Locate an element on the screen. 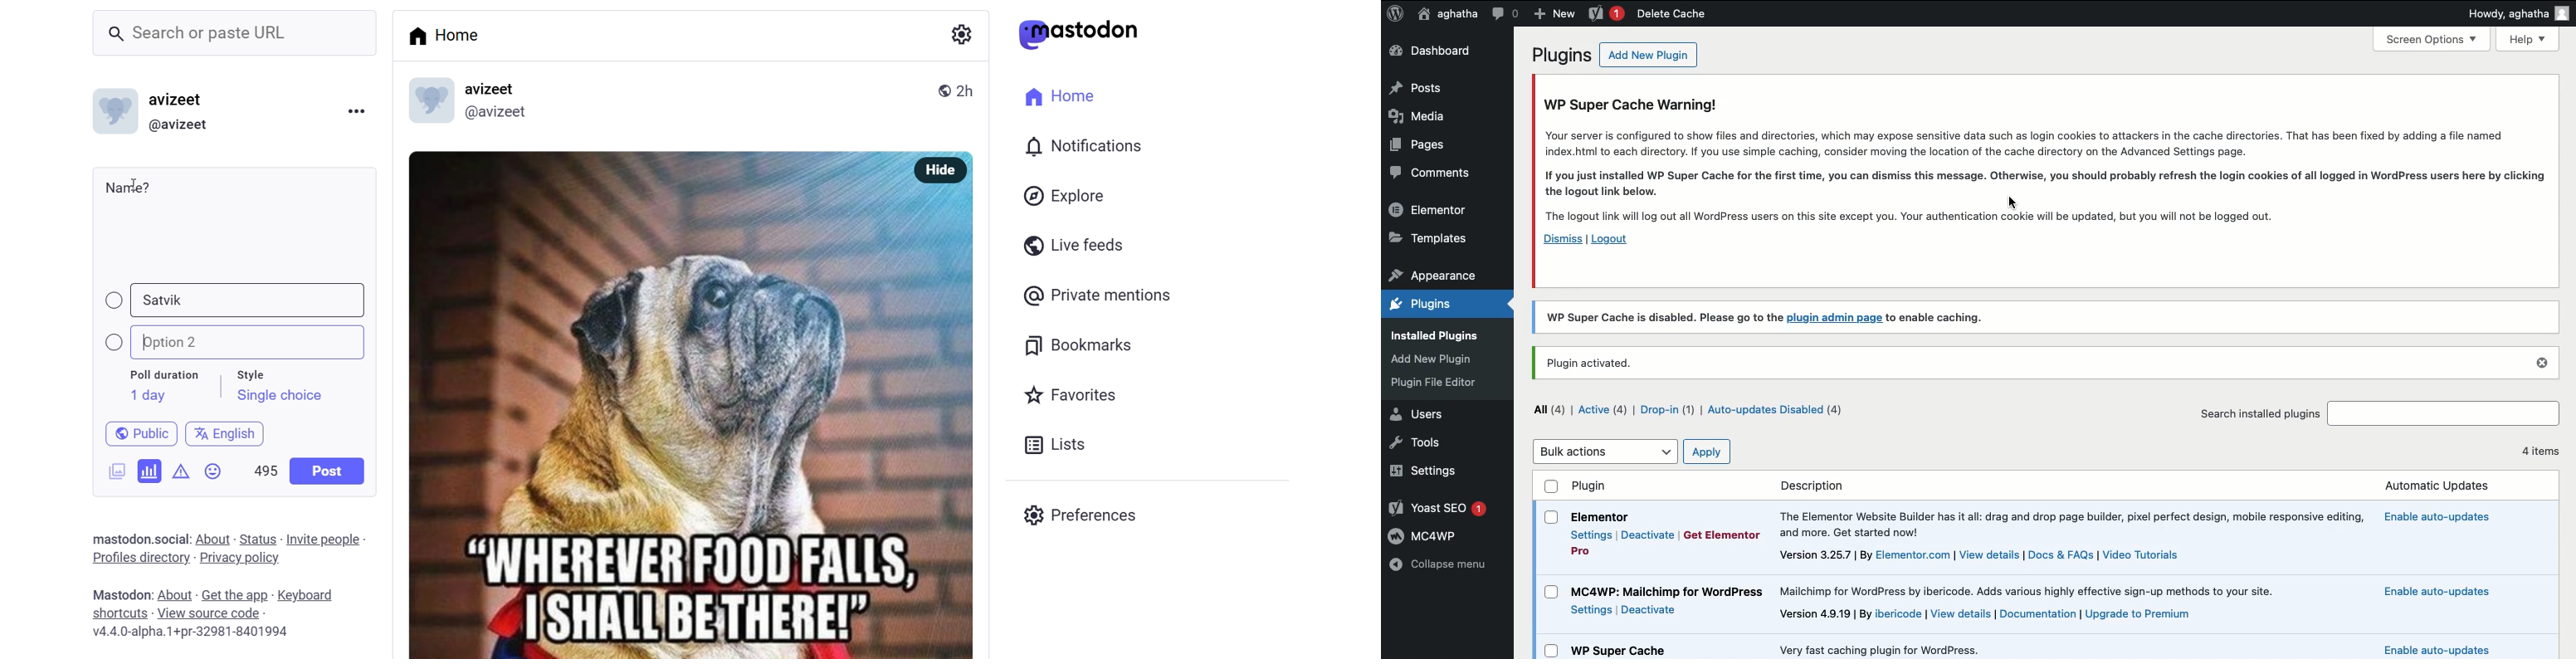 The width and height of the screenshot is (2576, 672). cursor is located at coordinates (2019, 199).